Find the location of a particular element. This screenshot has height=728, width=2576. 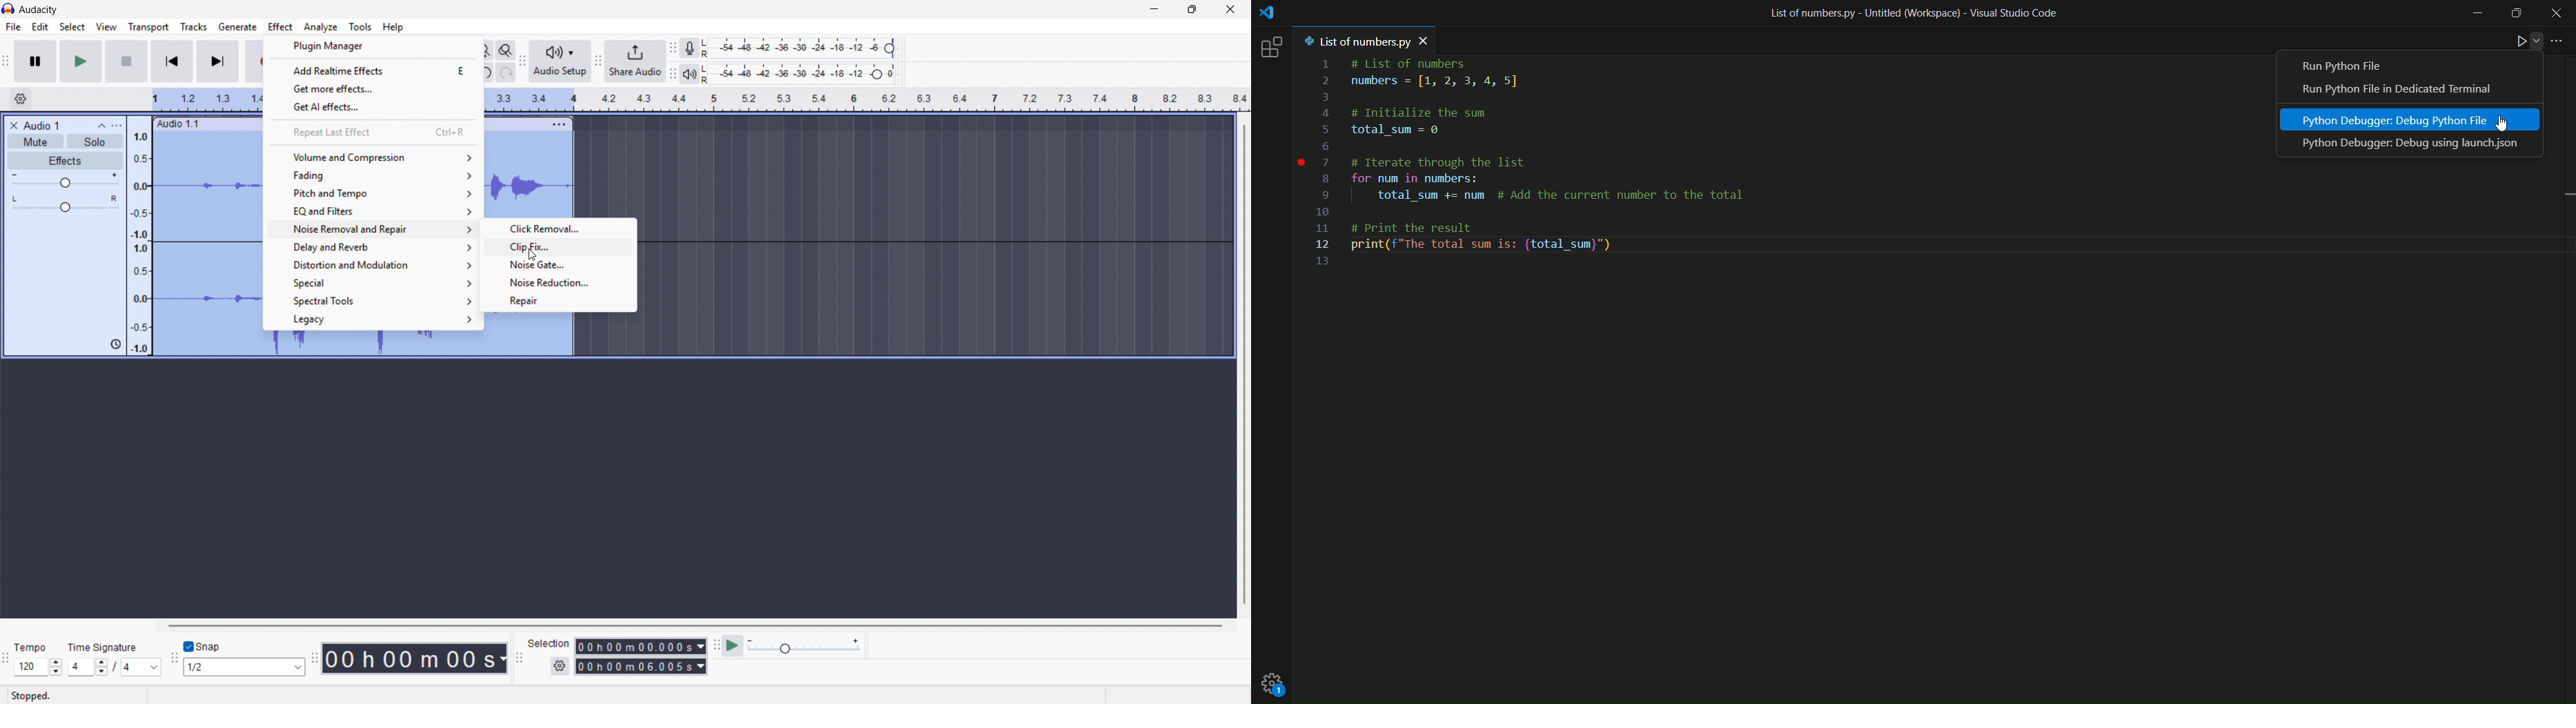

minimise is located at coordinates (1153, 10).